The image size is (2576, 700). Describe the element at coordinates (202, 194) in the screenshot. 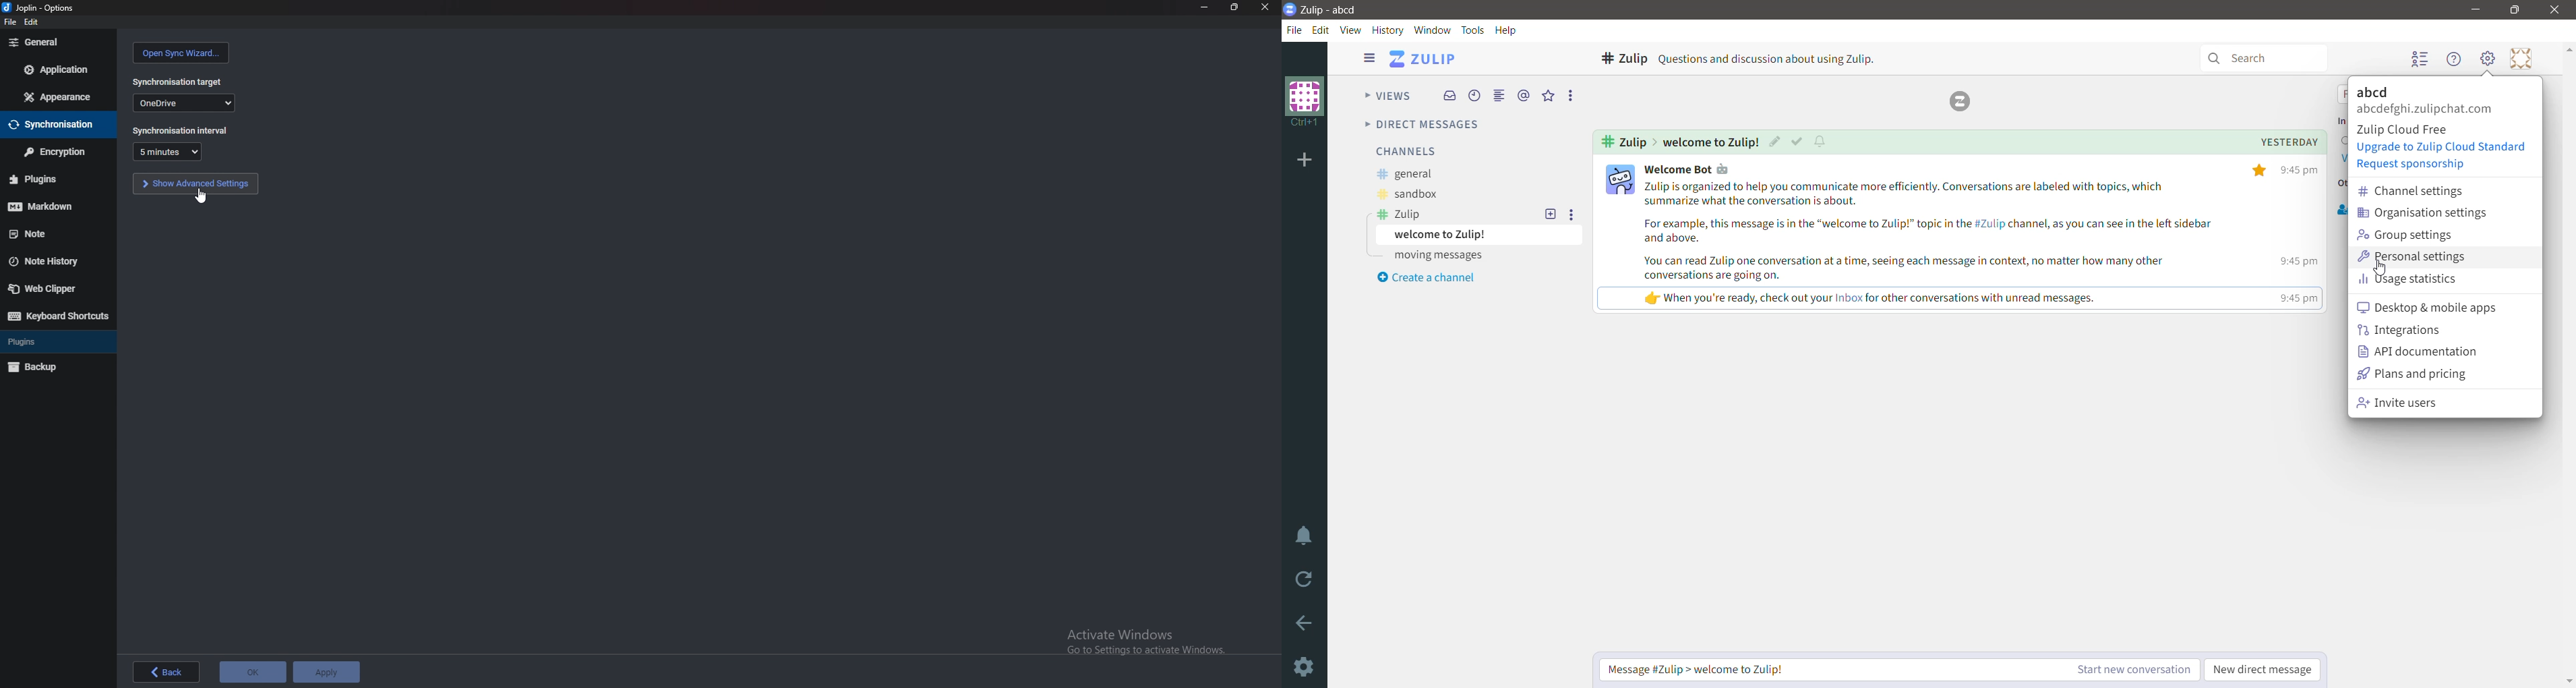

I see `cursor` at that location.